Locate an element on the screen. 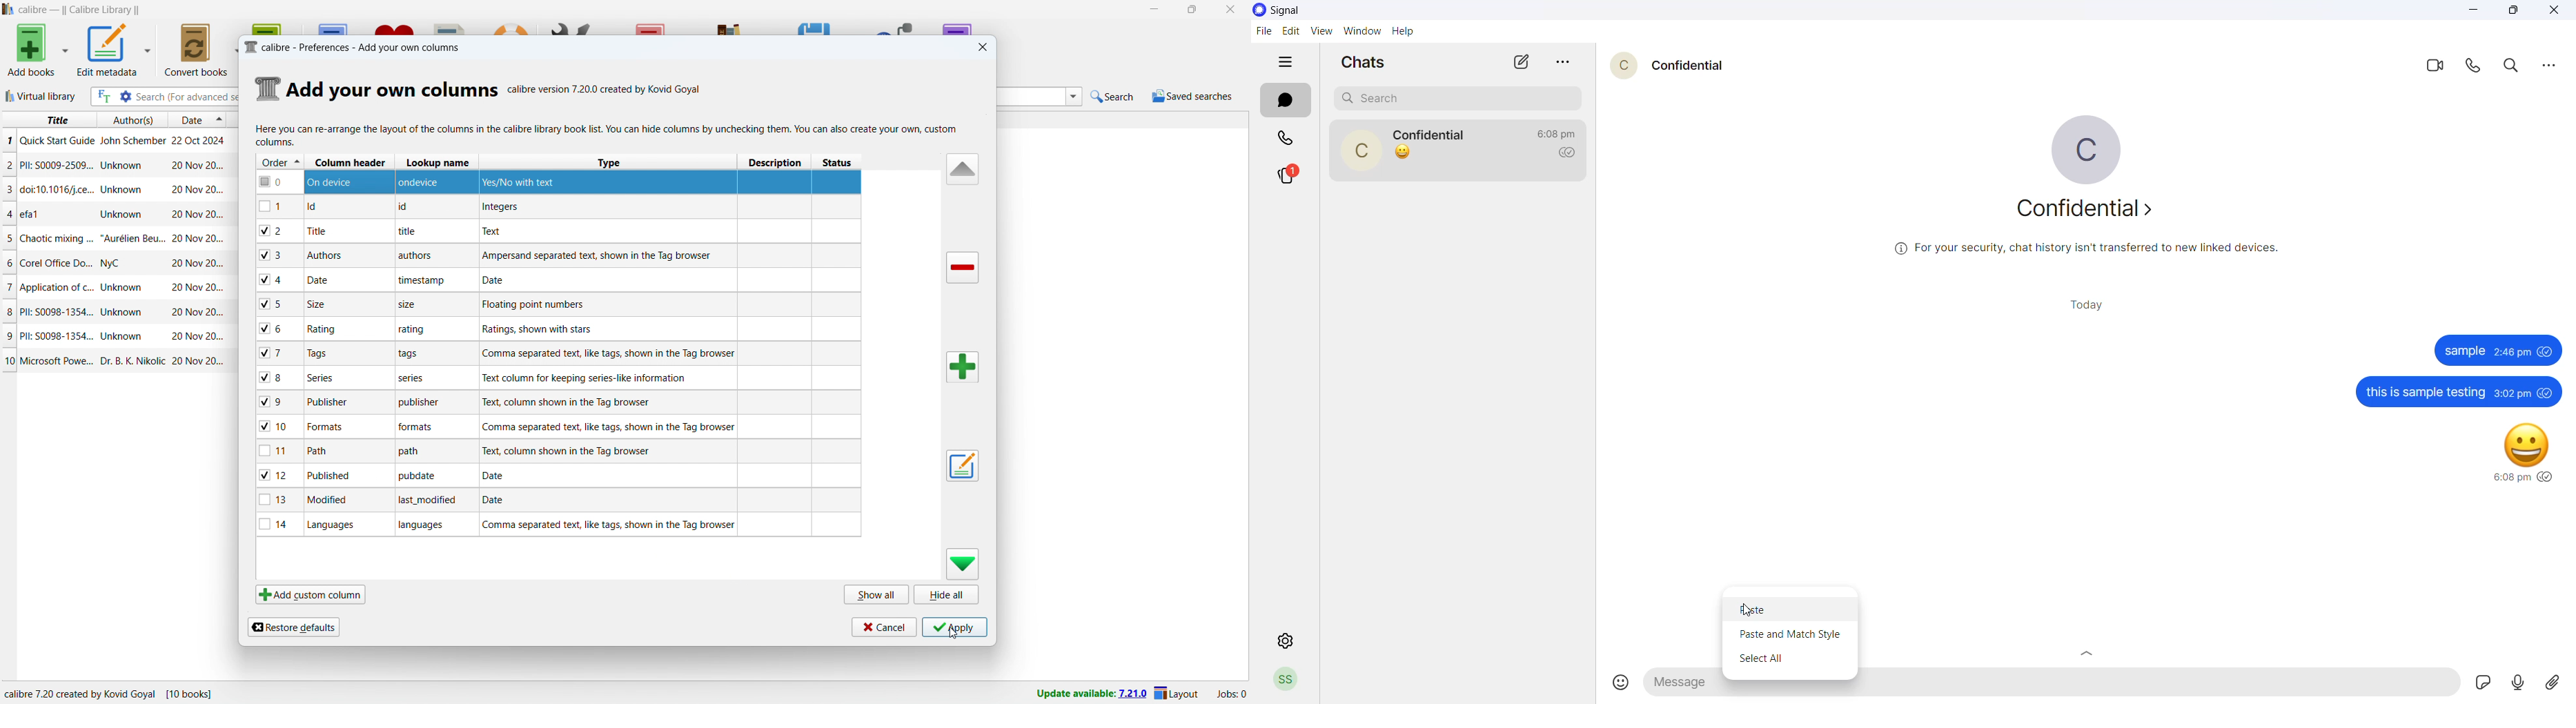 This screenshot has height=728, width=2576. search history is located at coordinates (1075, 96).